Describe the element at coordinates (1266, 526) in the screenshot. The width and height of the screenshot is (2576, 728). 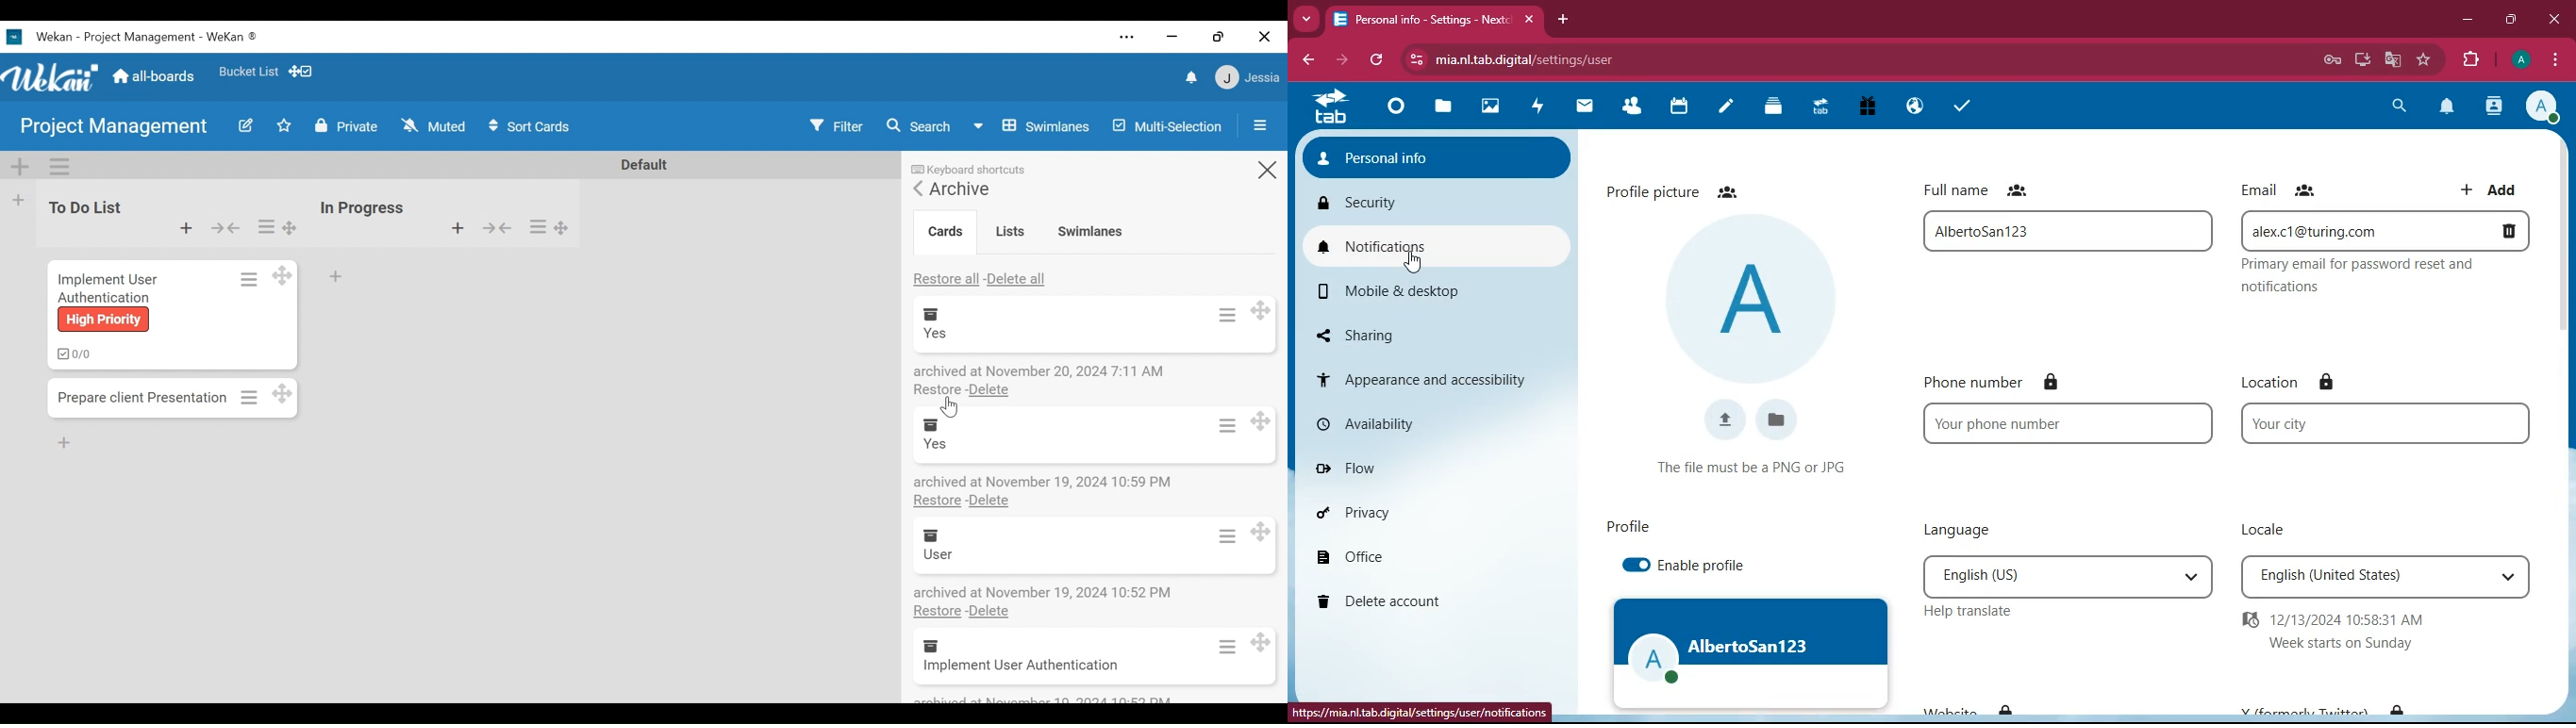
I see `Desktop drag handles` at that location.